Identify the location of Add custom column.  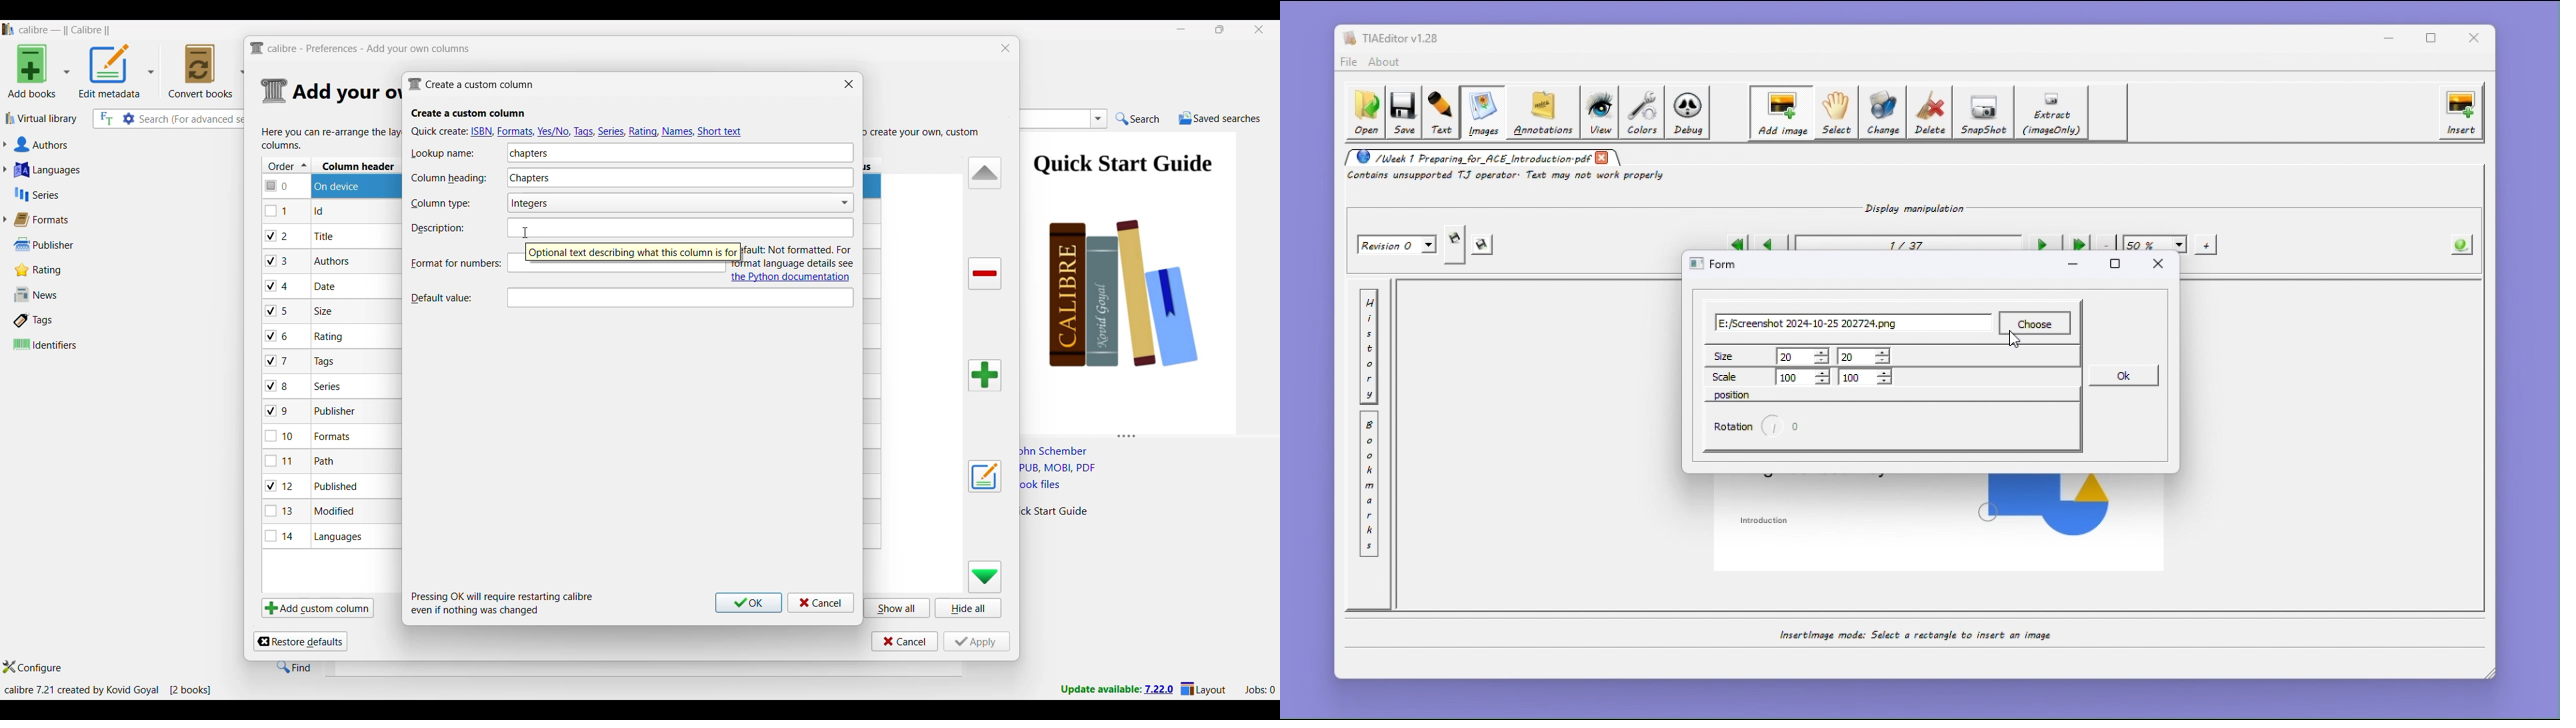
(317, 607).